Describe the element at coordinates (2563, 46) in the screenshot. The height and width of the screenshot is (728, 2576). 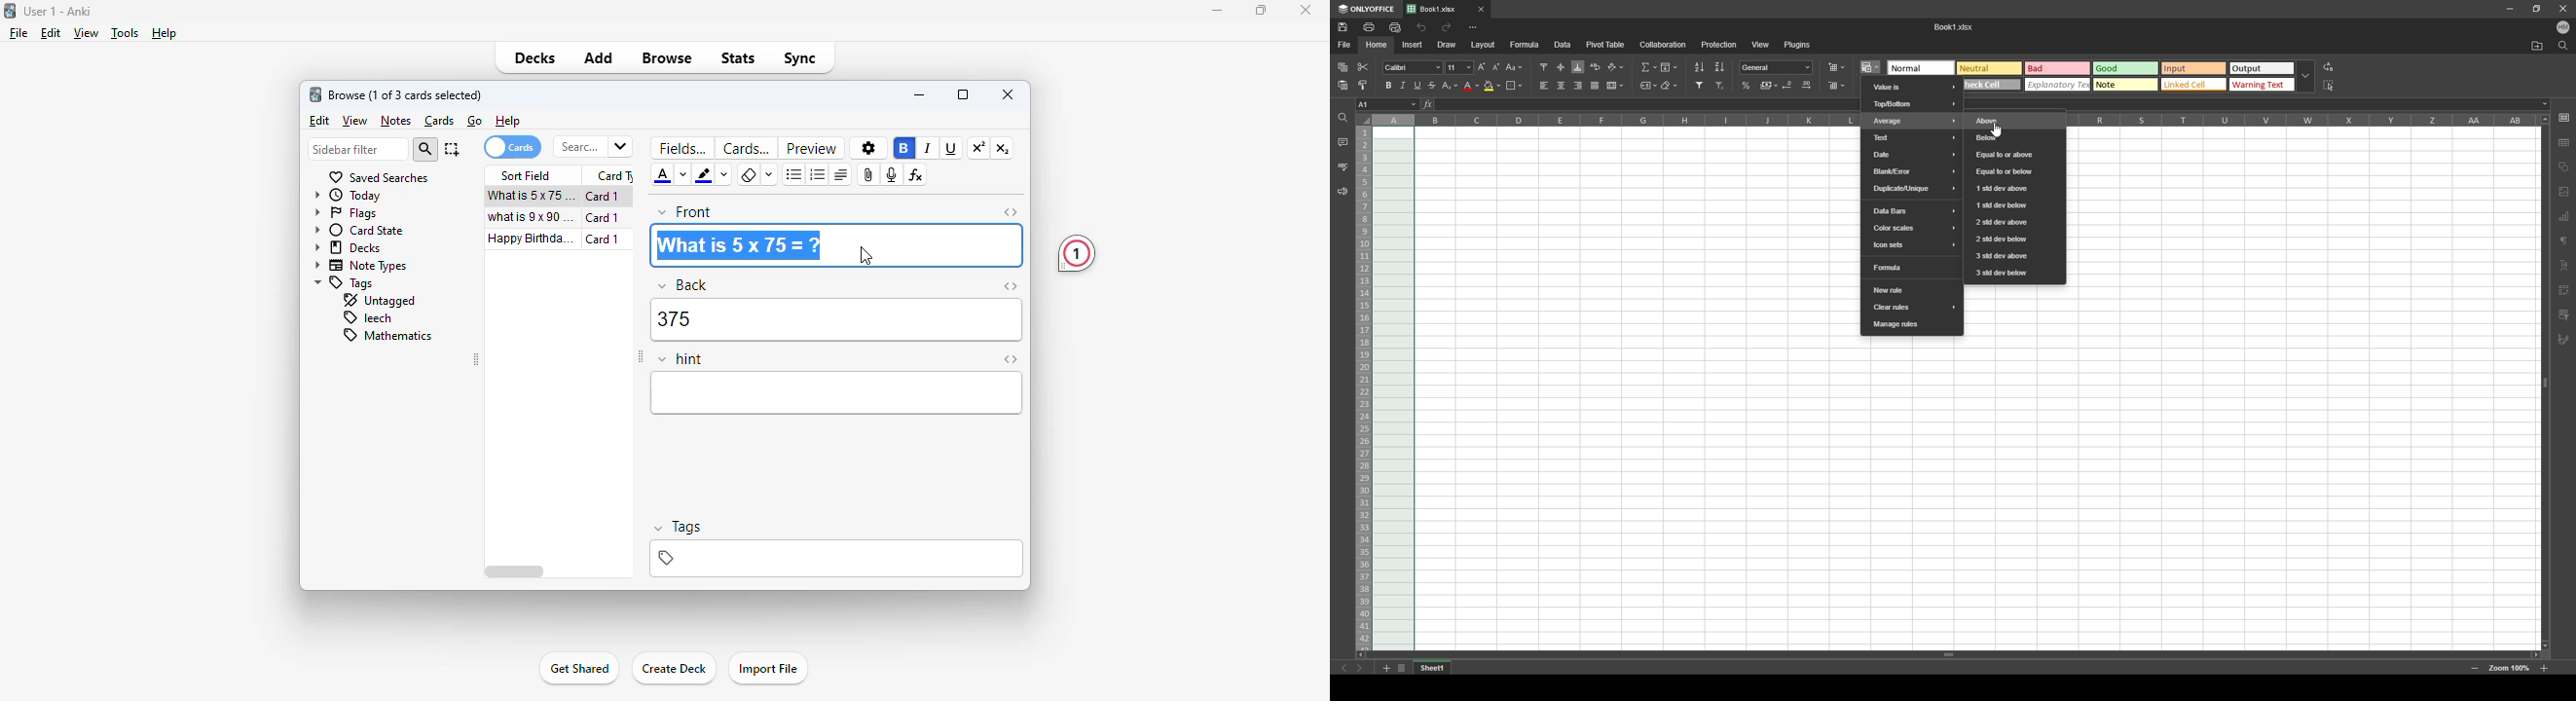
I see `find` at that location.